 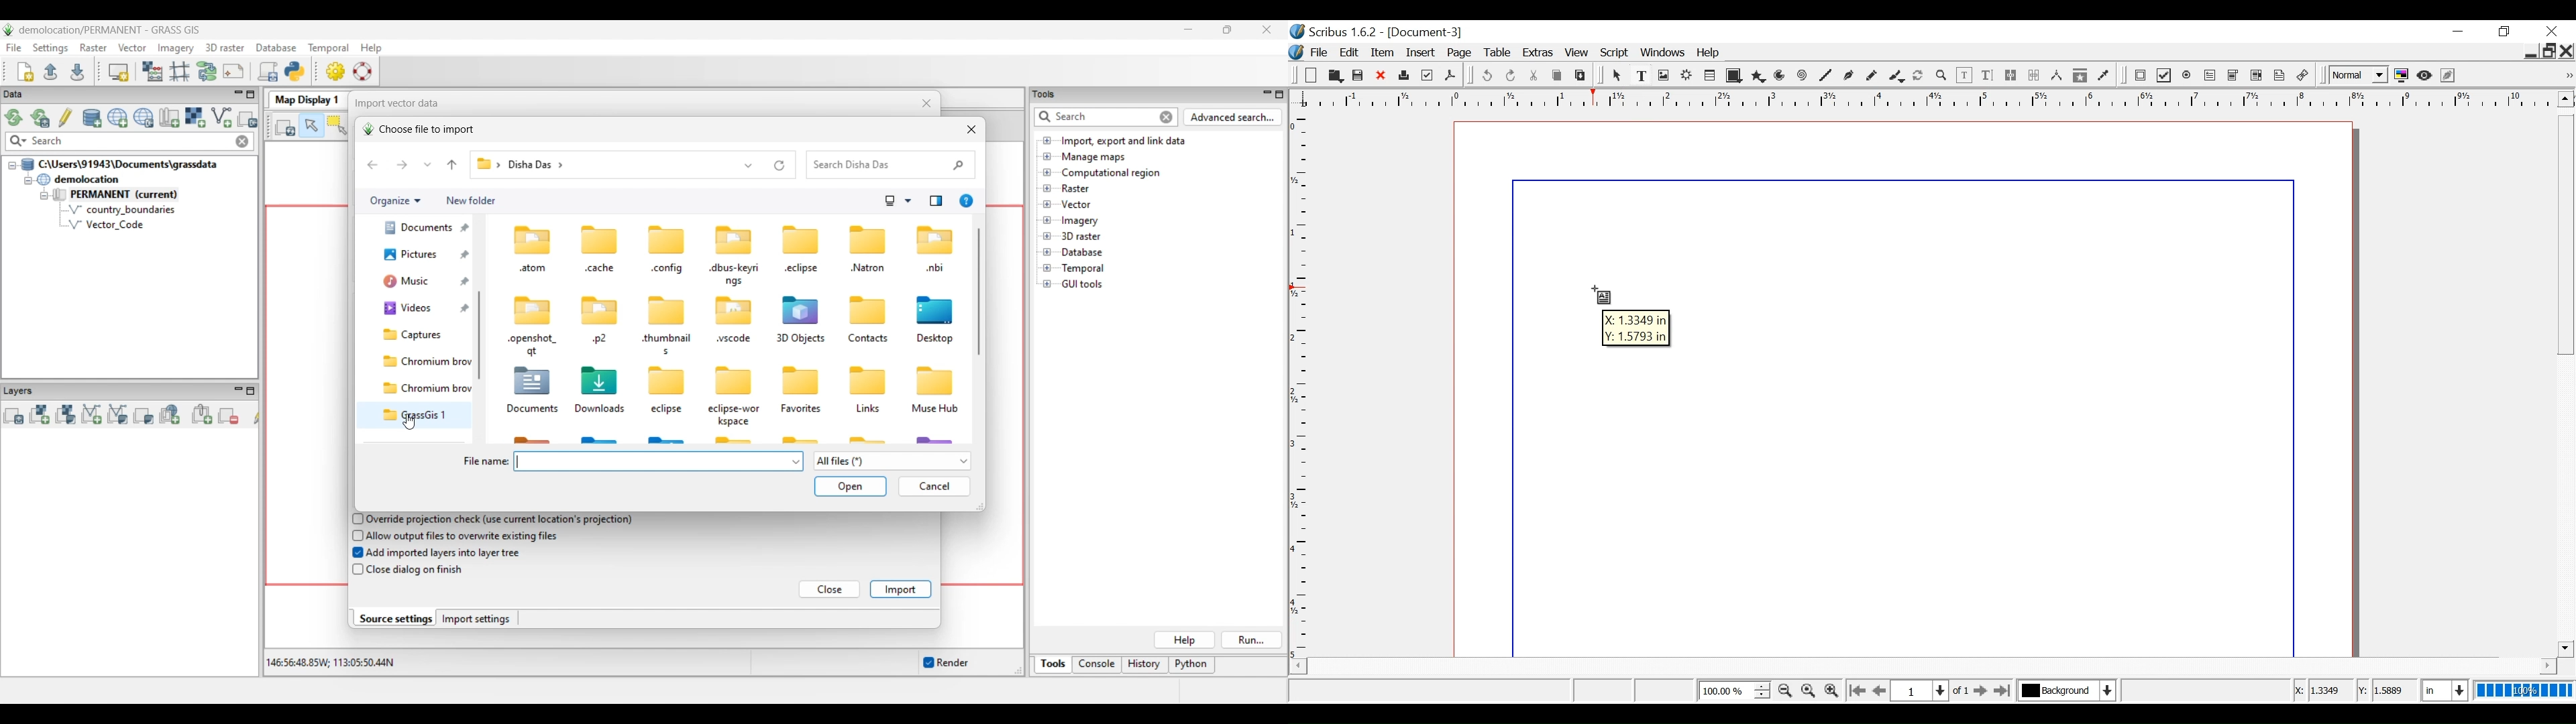 What do you see at coordinates (1809, 690) in the screenshot?
I see `Reset Zoom` at bounding box center [1809, 690].